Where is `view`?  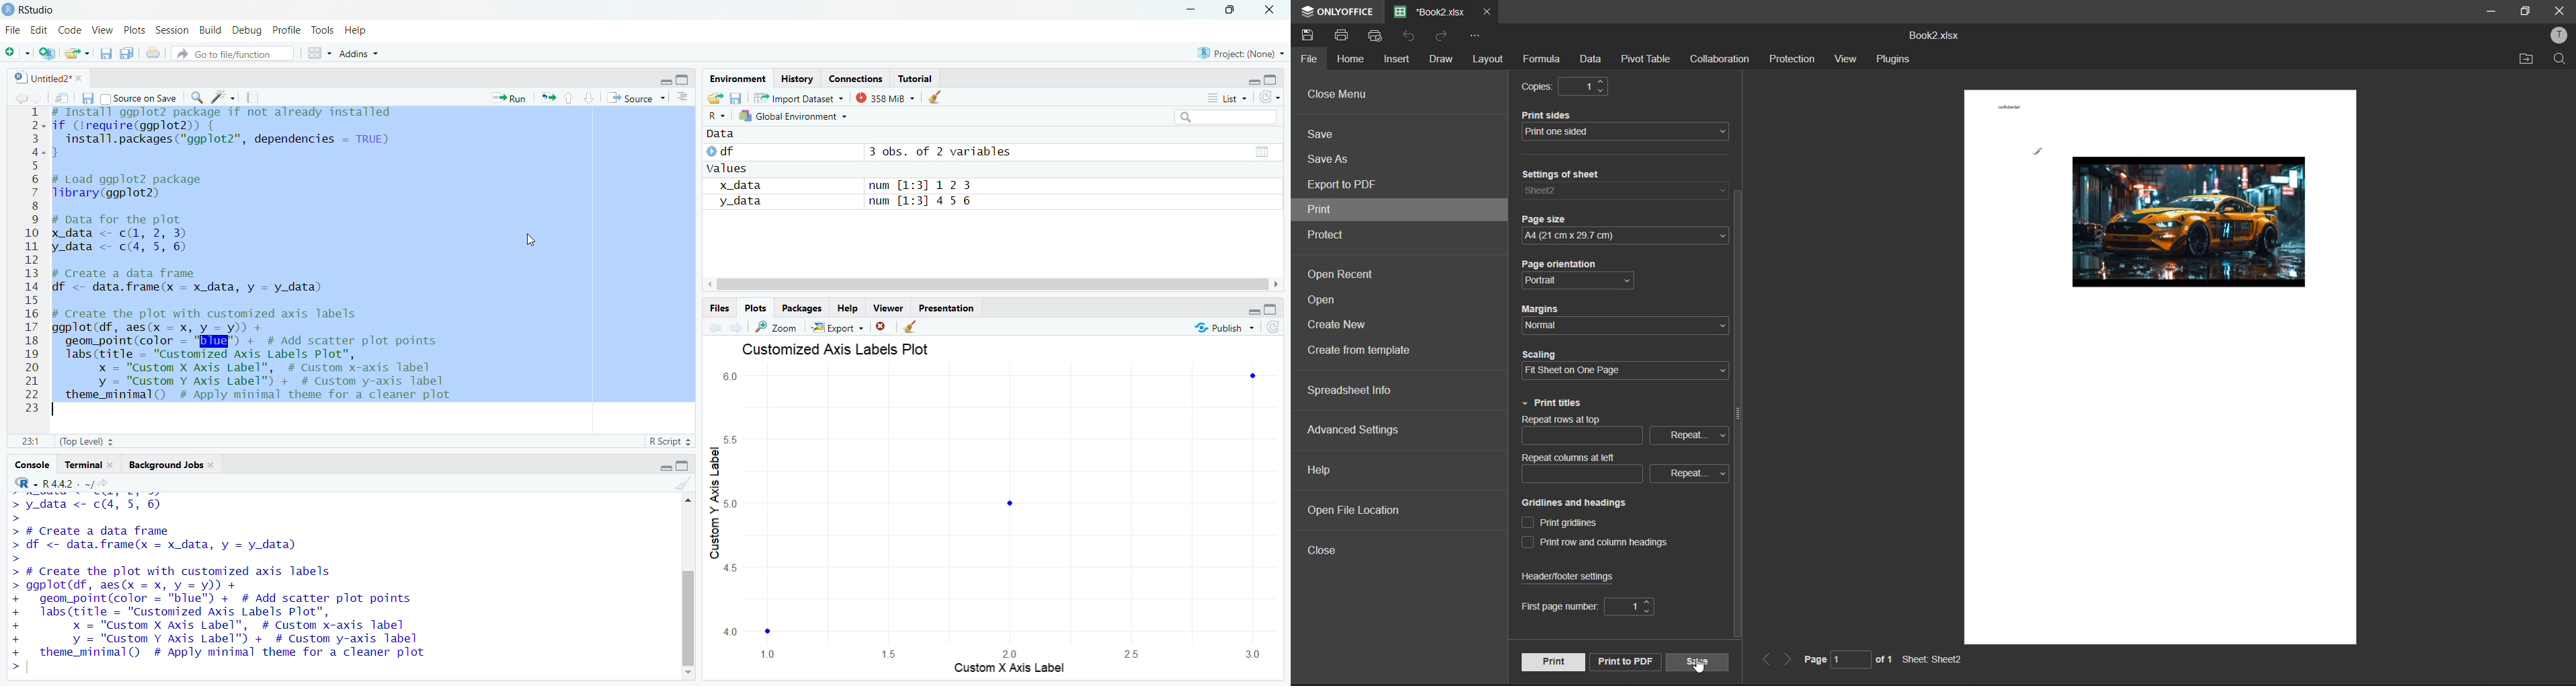 view is located at coordinates (1260, 151).